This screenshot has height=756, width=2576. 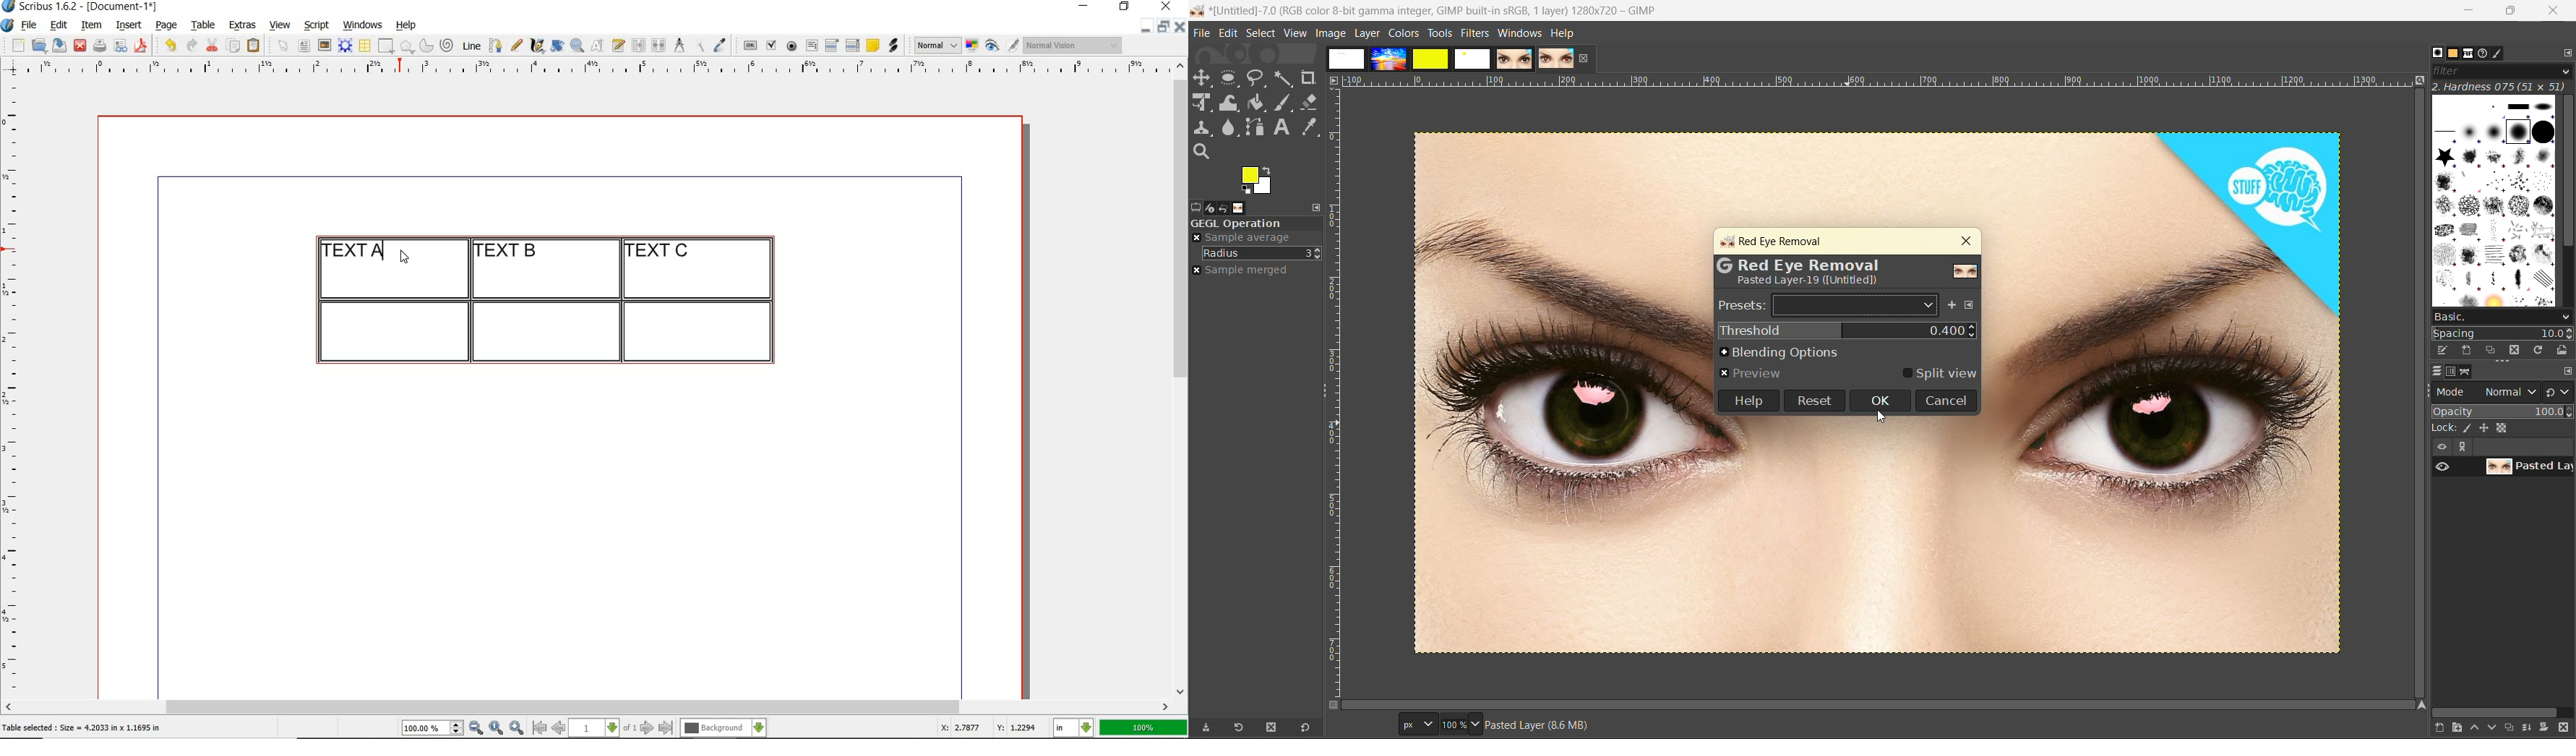 I want to click on measurements, so click(x=679, y=46).